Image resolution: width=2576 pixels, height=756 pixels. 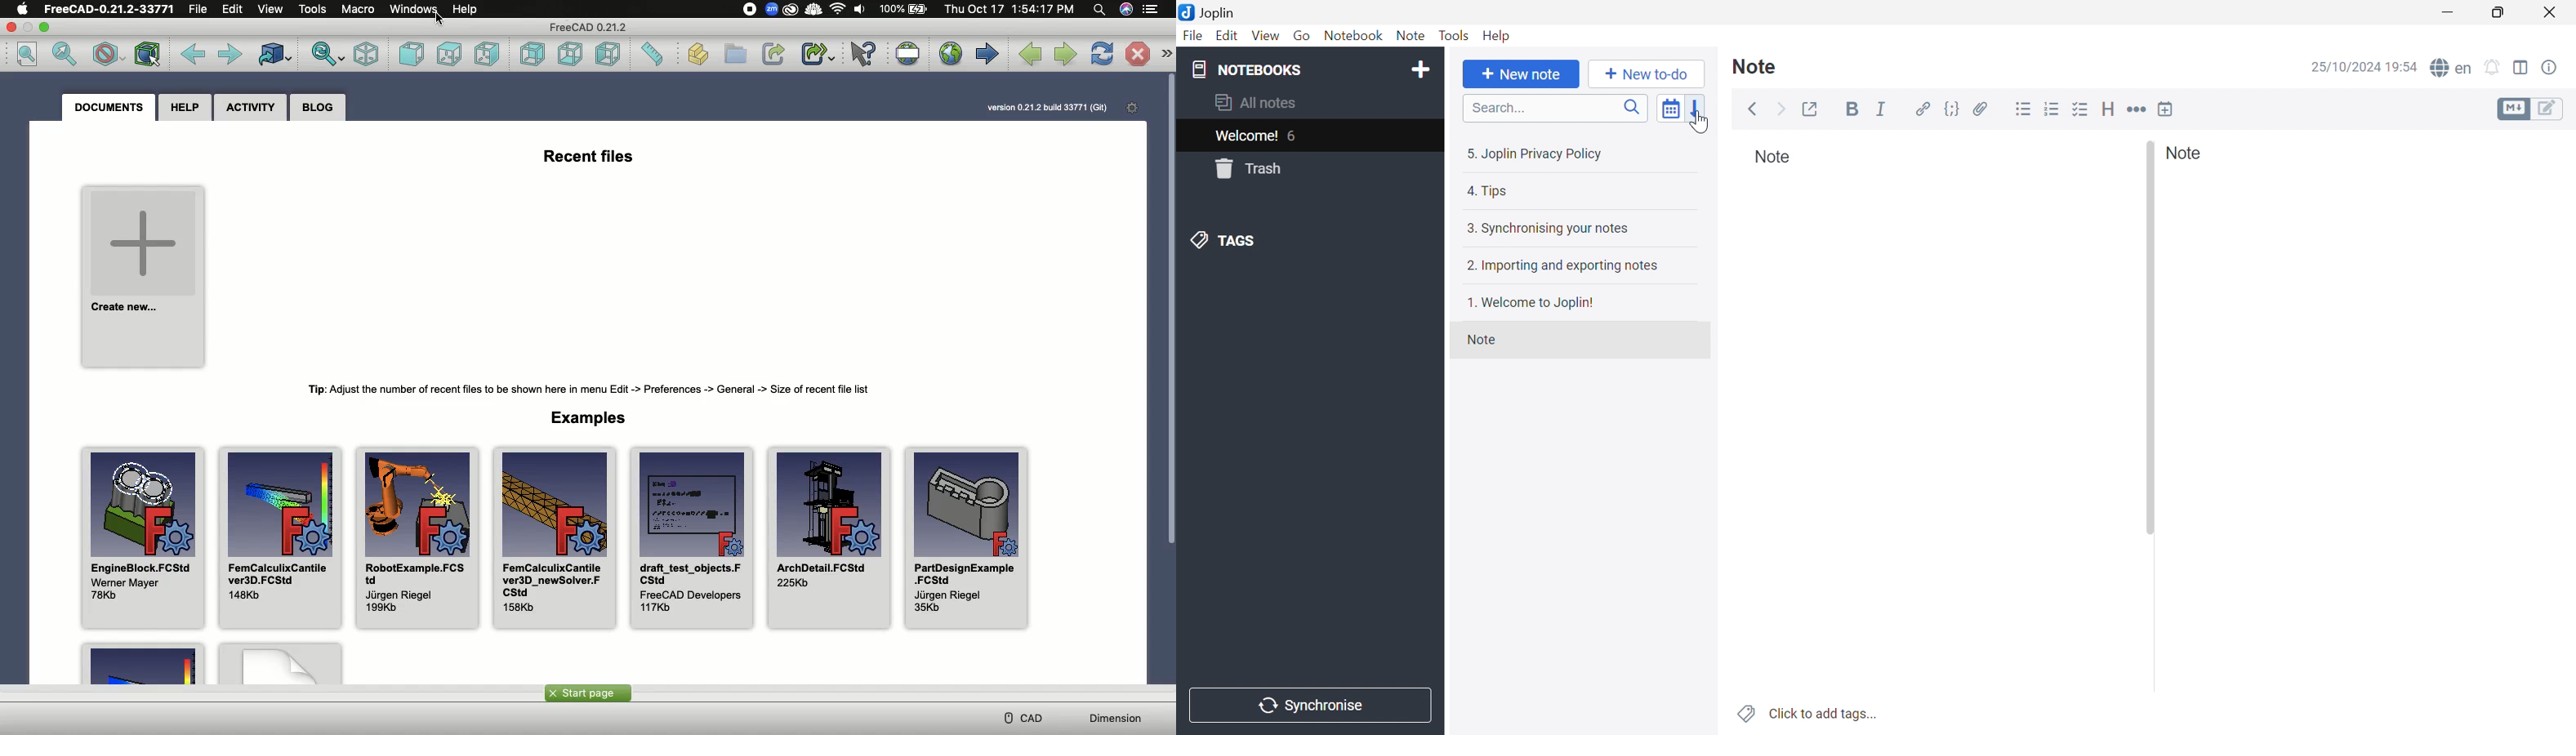 I want to click on Help, so click(x=470, y=11).